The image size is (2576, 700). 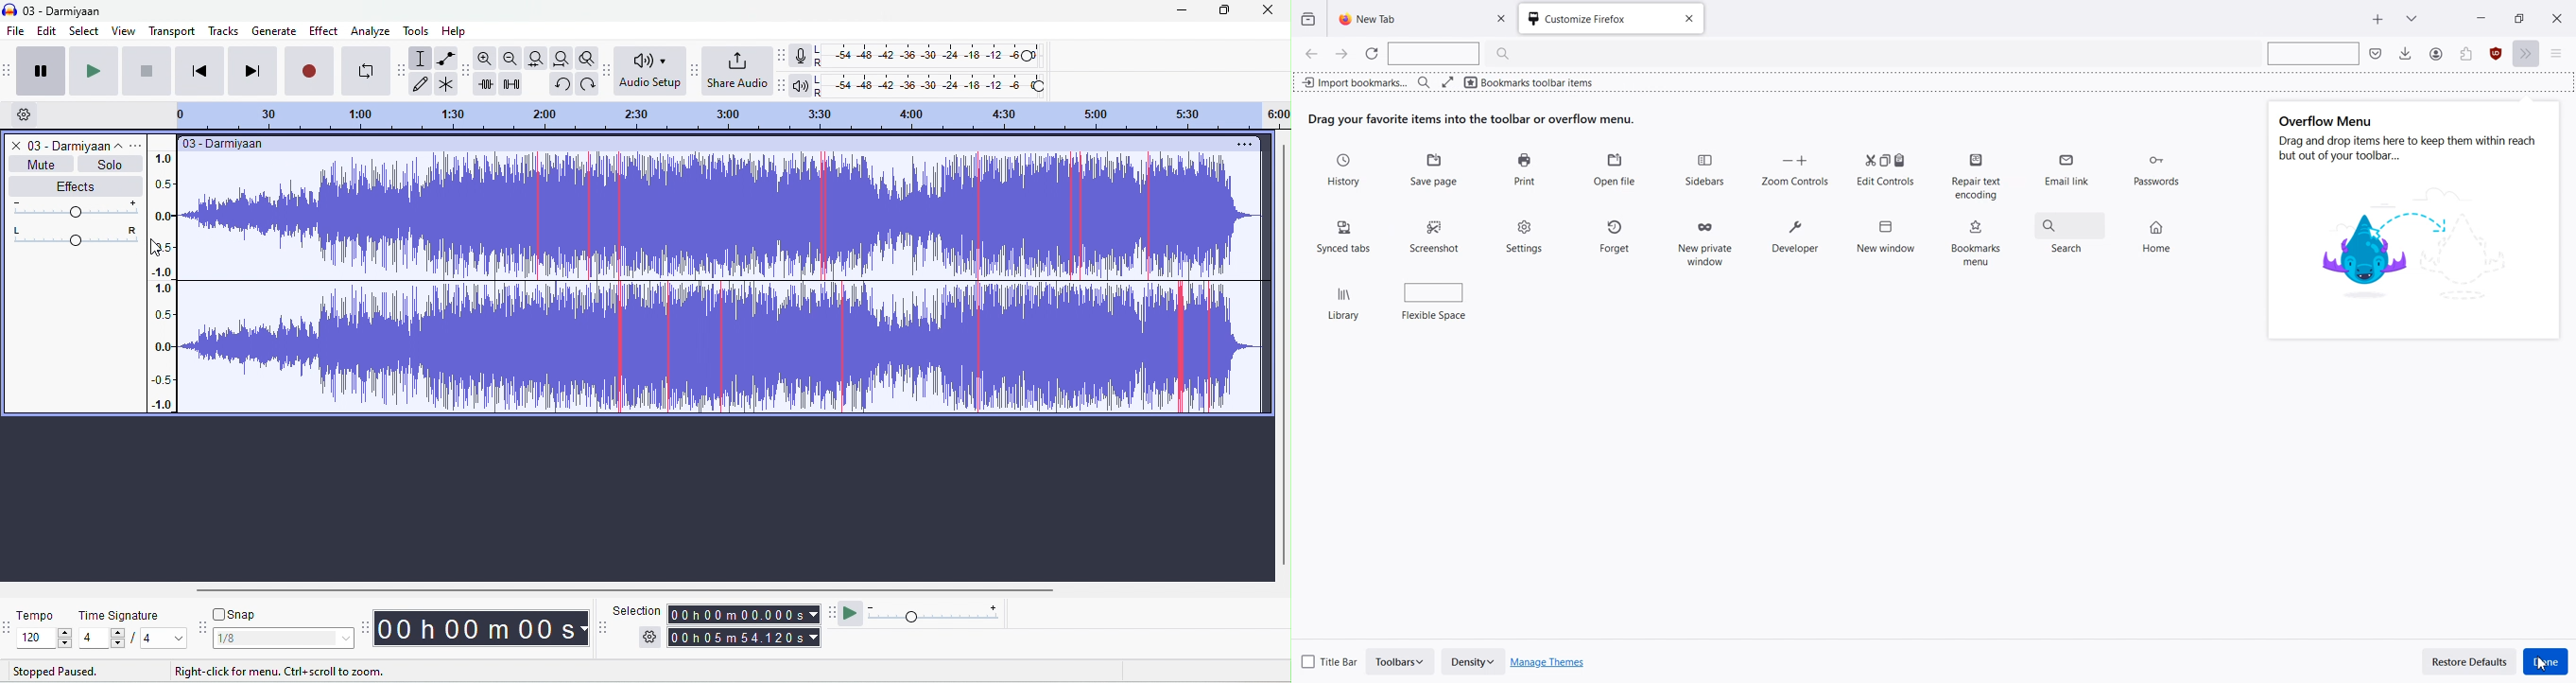 I want to click on More tools, so click(x=2529, y=54).